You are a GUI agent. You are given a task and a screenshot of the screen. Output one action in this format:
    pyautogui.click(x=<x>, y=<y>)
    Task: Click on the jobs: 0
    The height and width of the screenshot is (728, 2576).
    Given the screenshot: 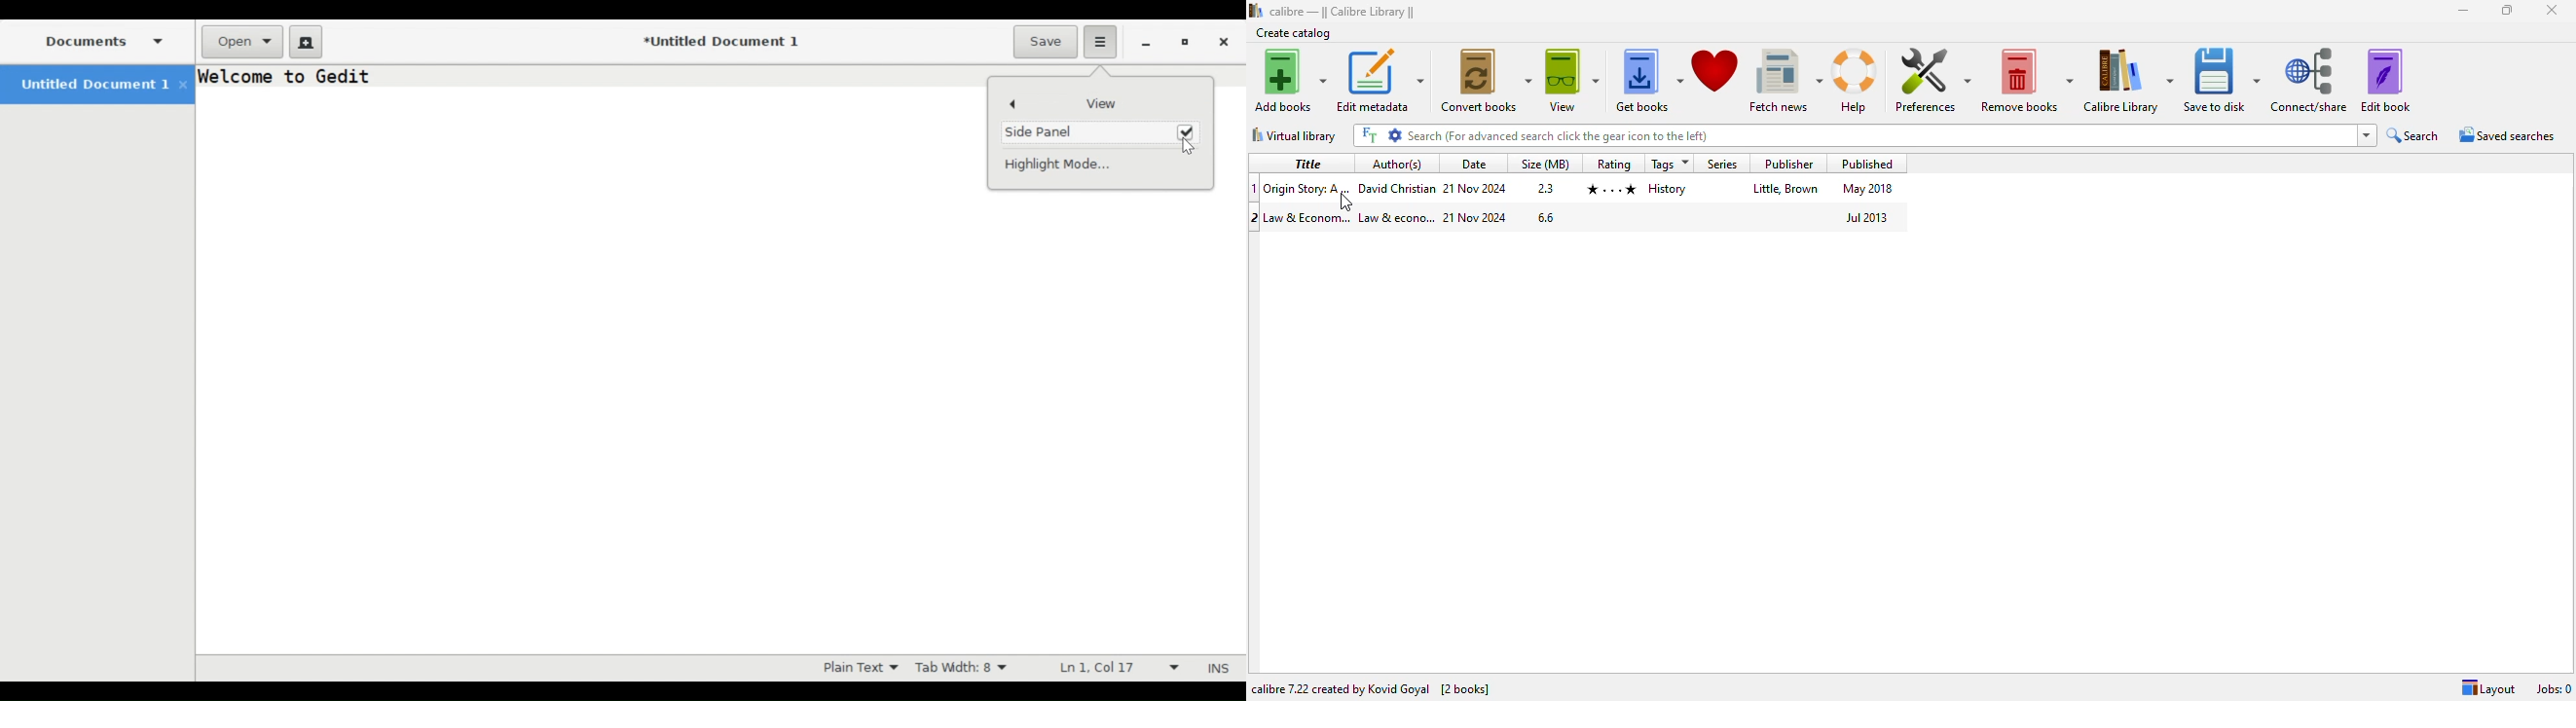 What is the action you would take?
    pyautogui.click(x=2555, y=689)
    